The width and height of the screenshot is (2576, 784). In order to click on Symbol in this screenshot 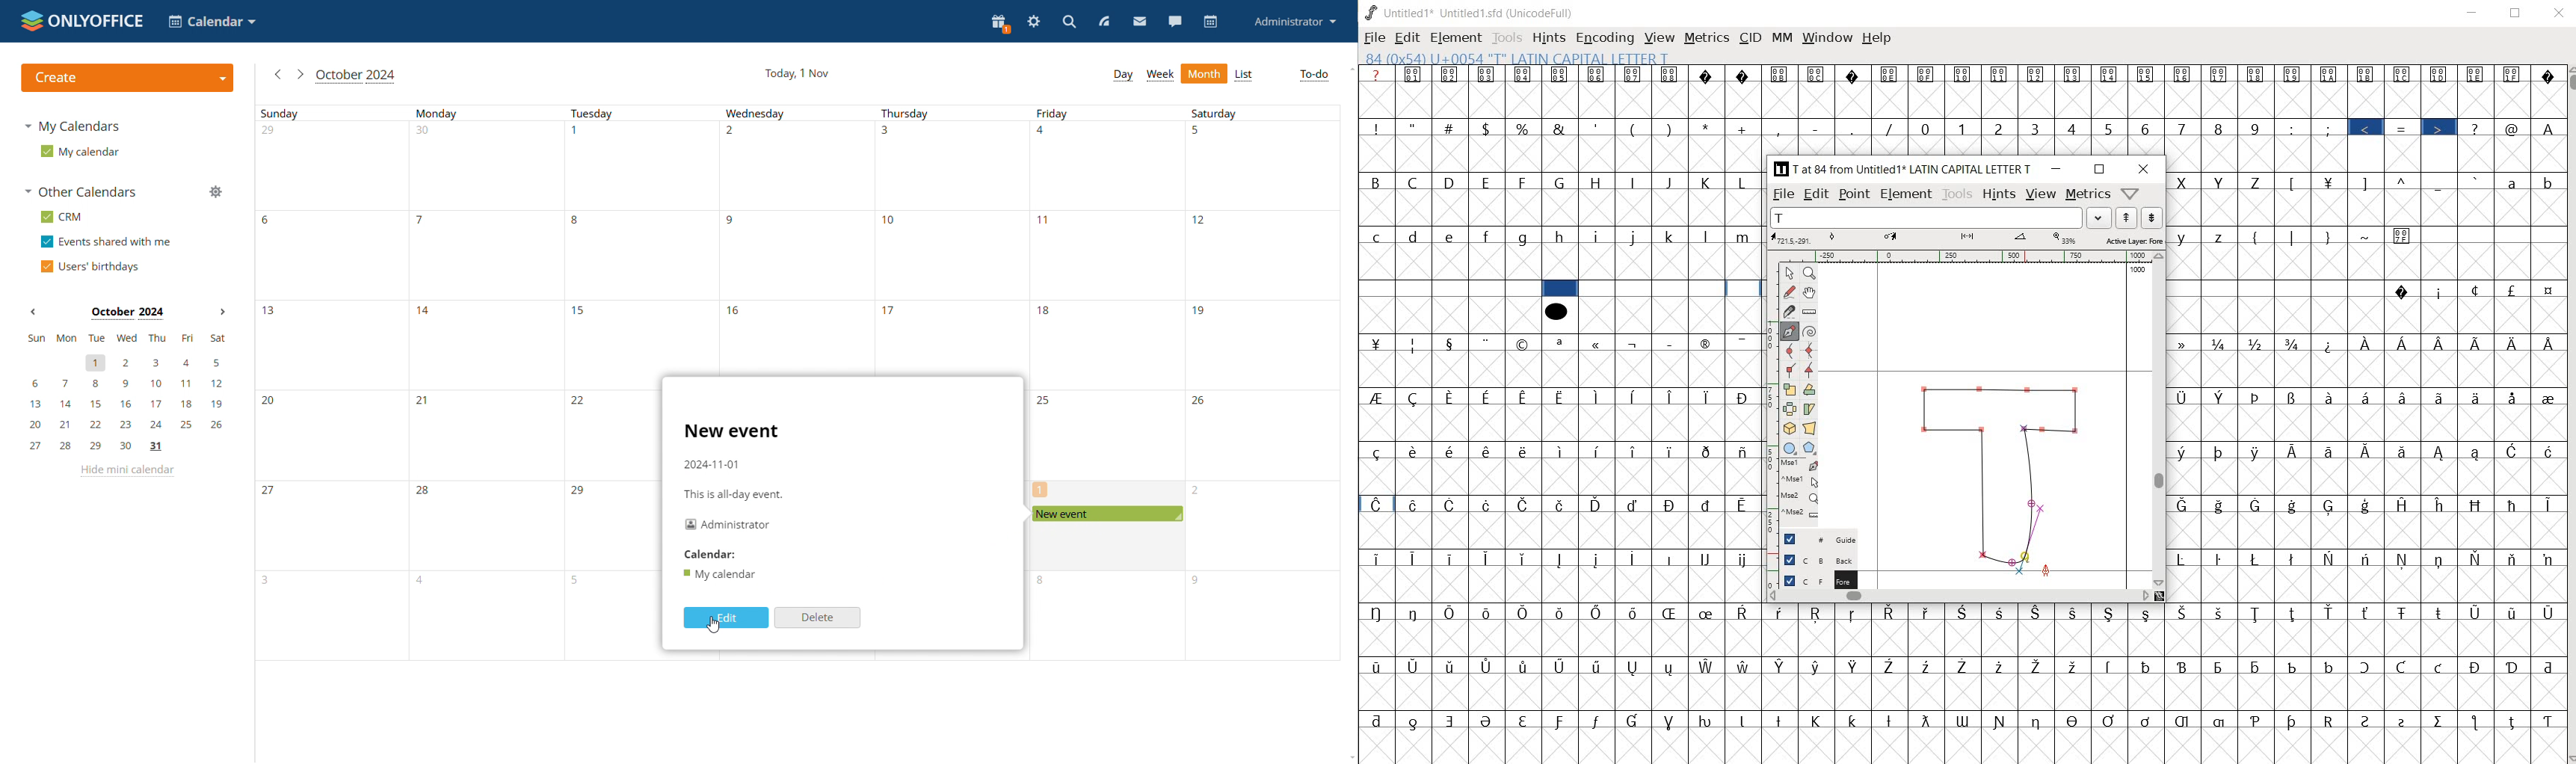, I will do `click(1781, 719)`.